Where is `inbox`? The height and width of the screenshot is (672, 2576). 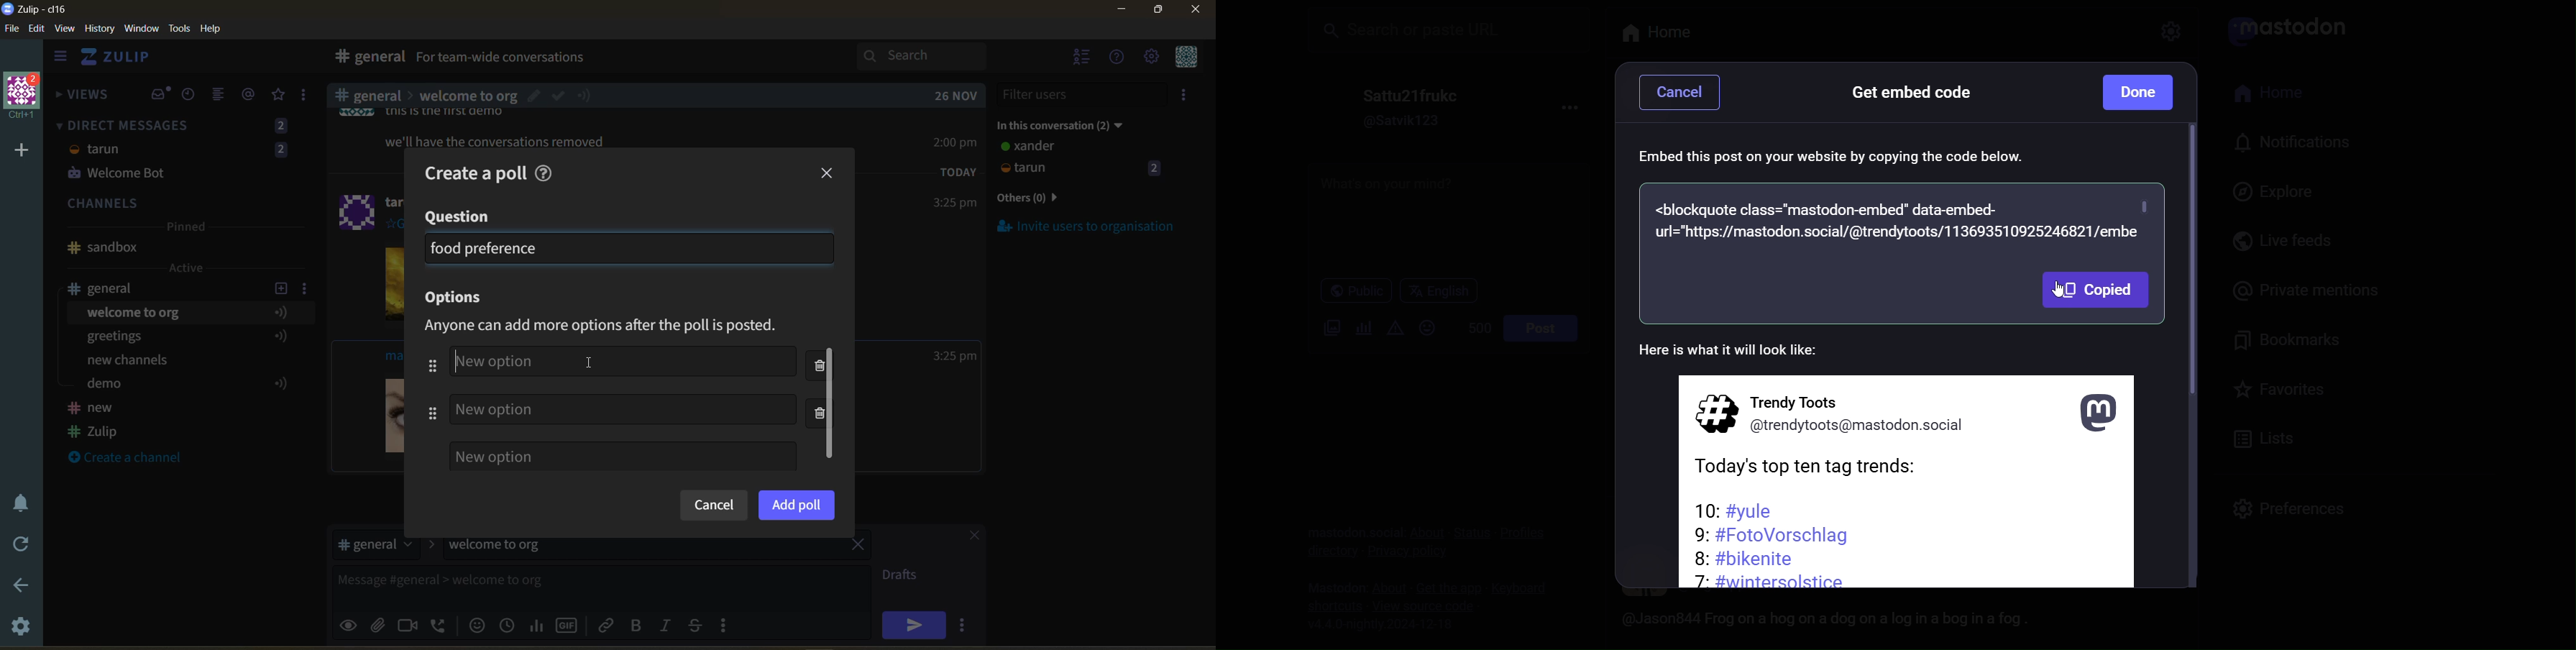
inbox is located at coordinates (367, 58).